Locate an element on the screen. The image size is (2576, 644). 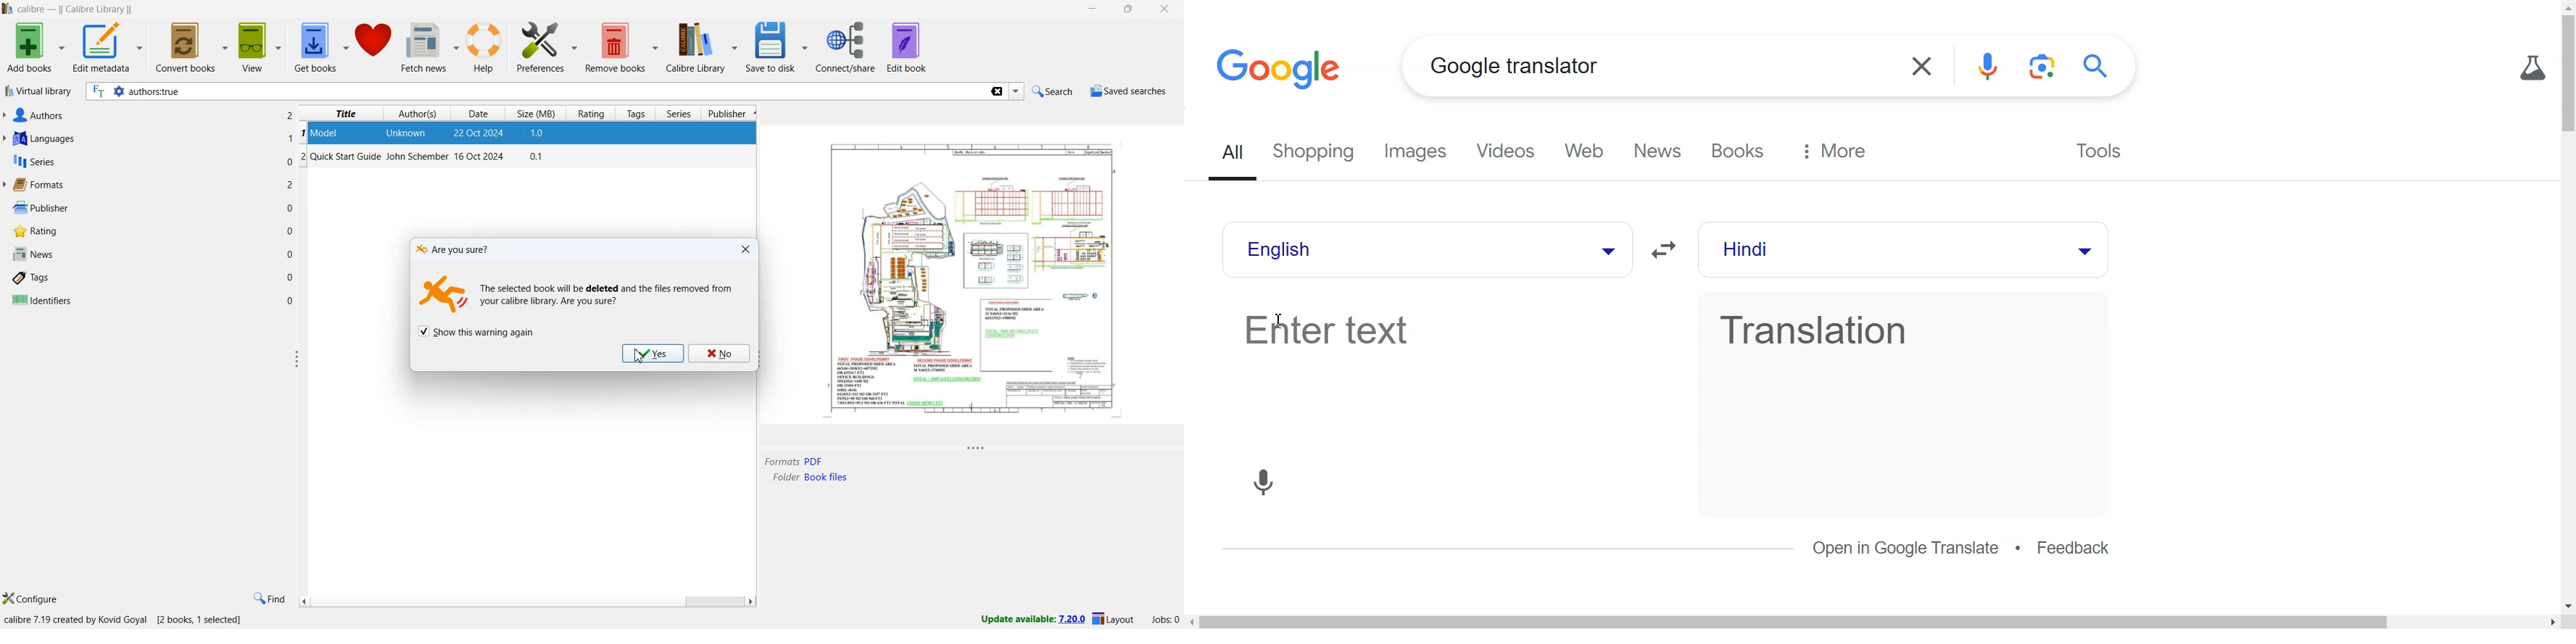
virtual library is located at coordinates (38, 92).